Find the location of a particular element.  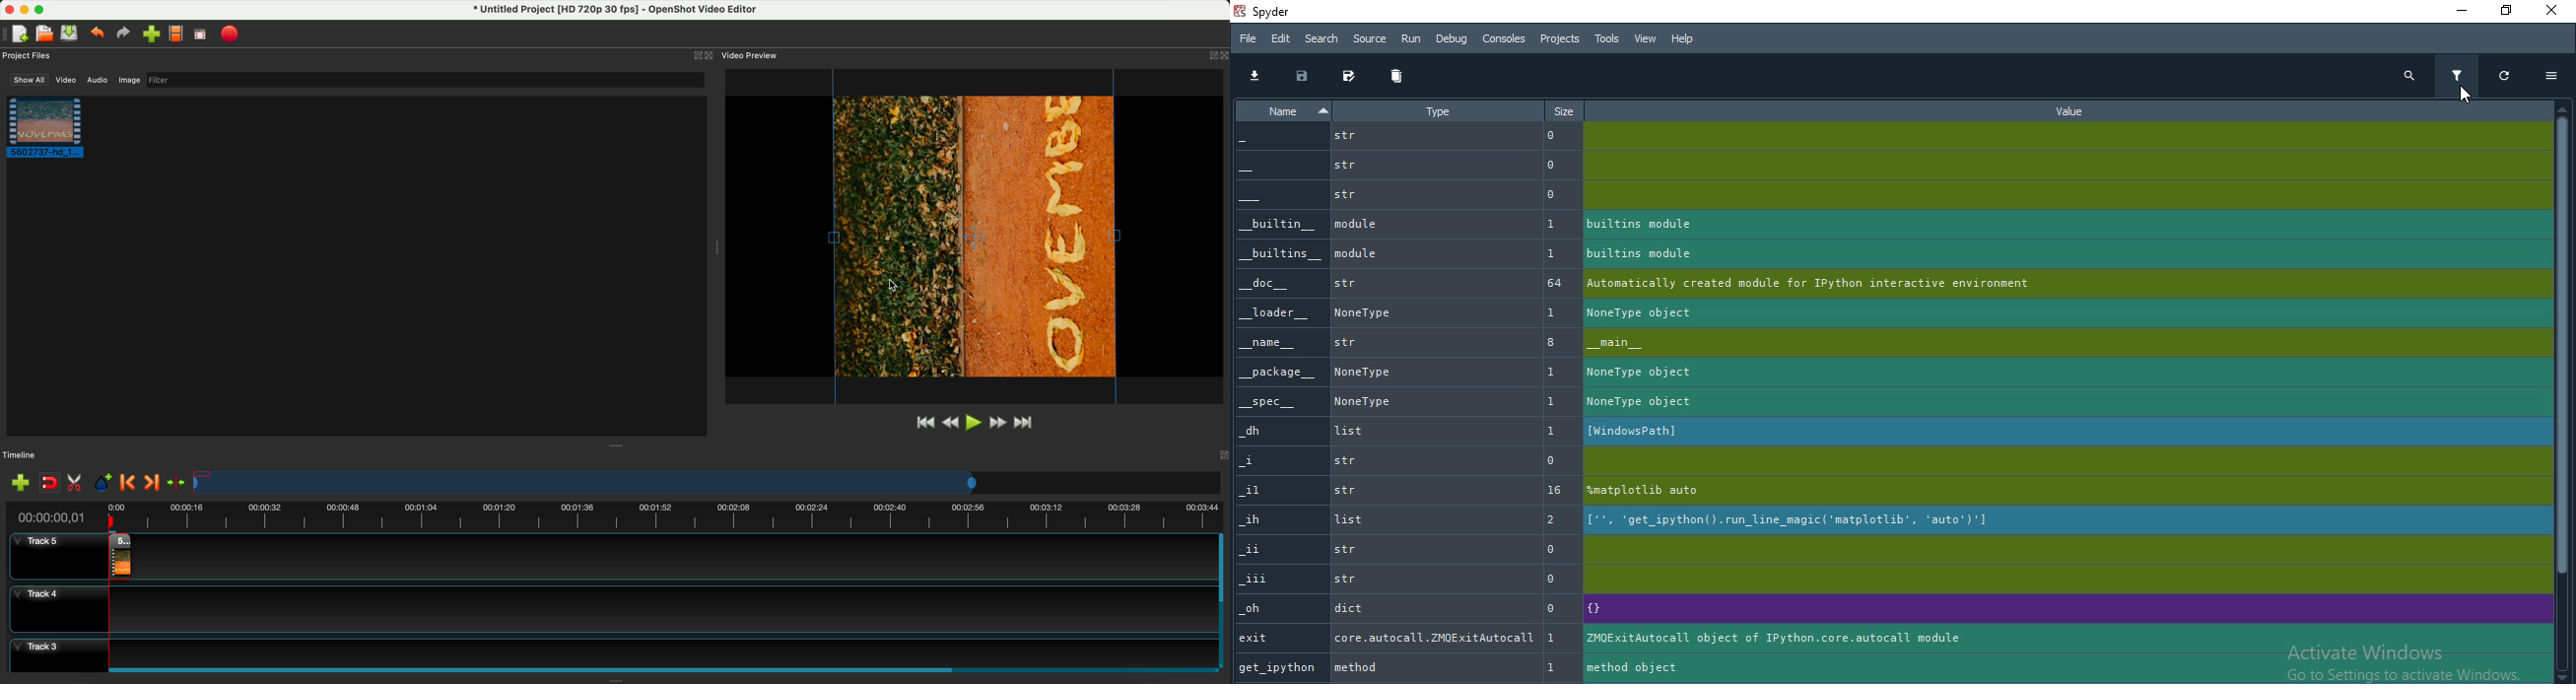

options is located at coordinates (2555, 76).